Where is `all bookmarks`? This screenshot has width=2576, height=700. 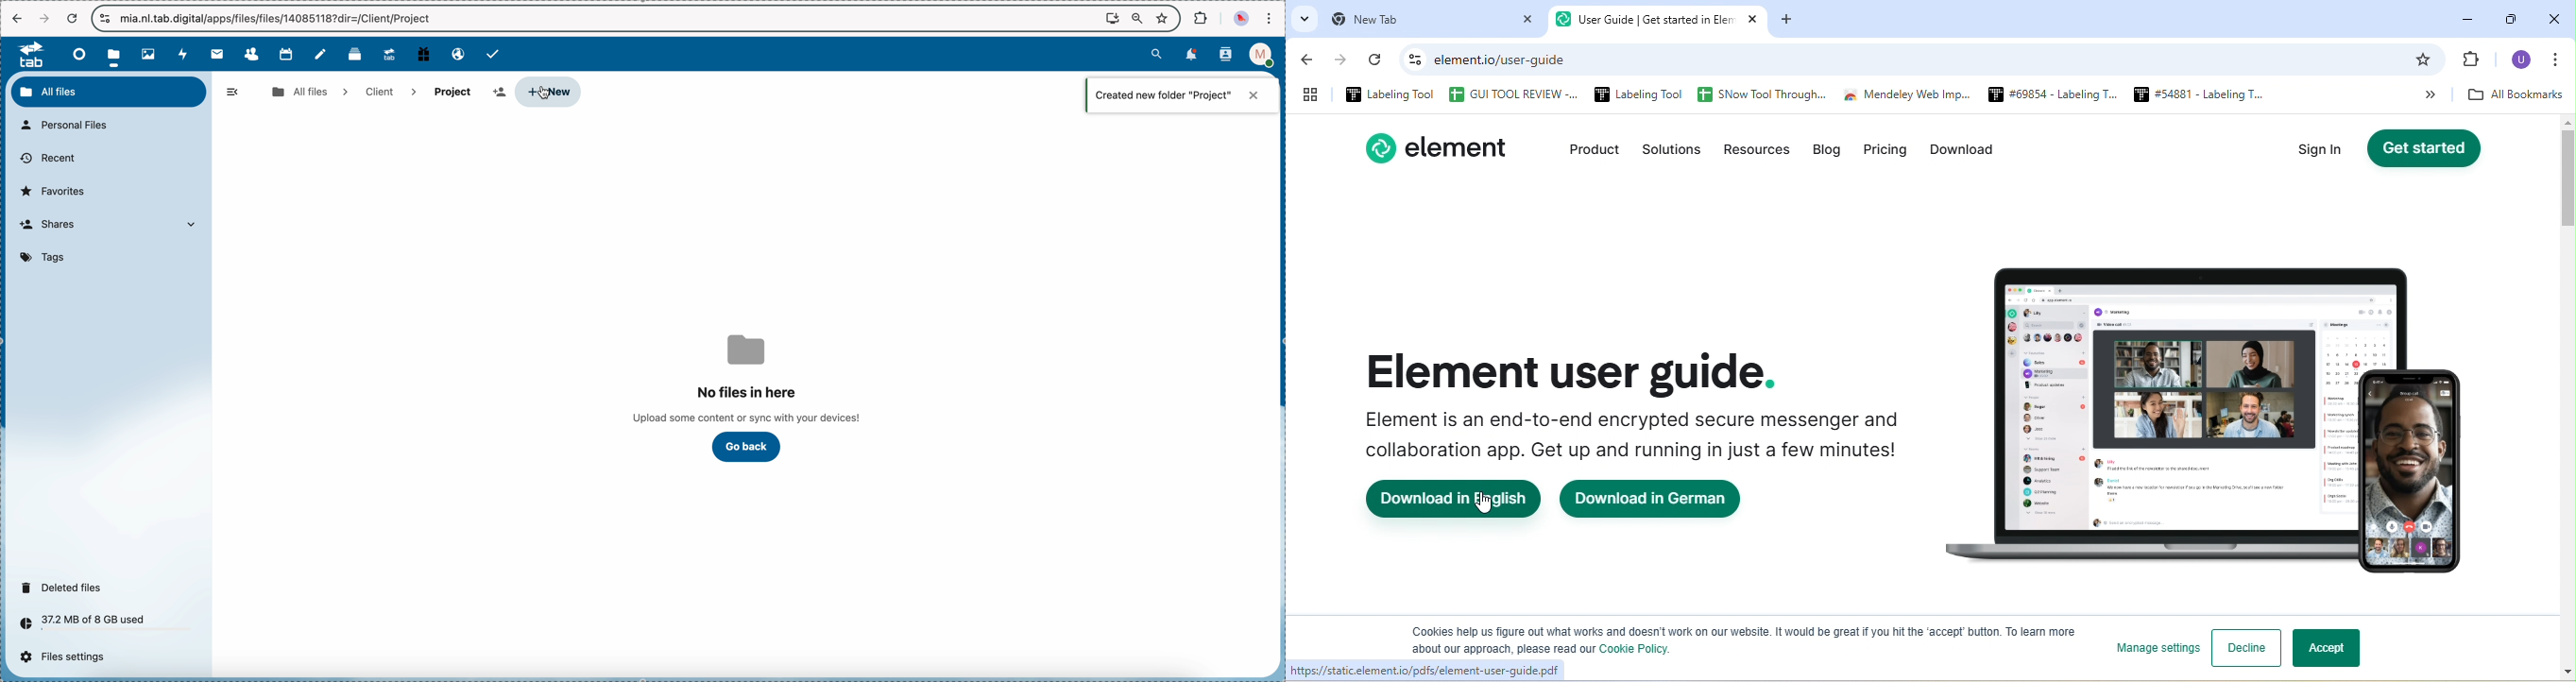
all bookmarks is located at coordinates (2516, 97).